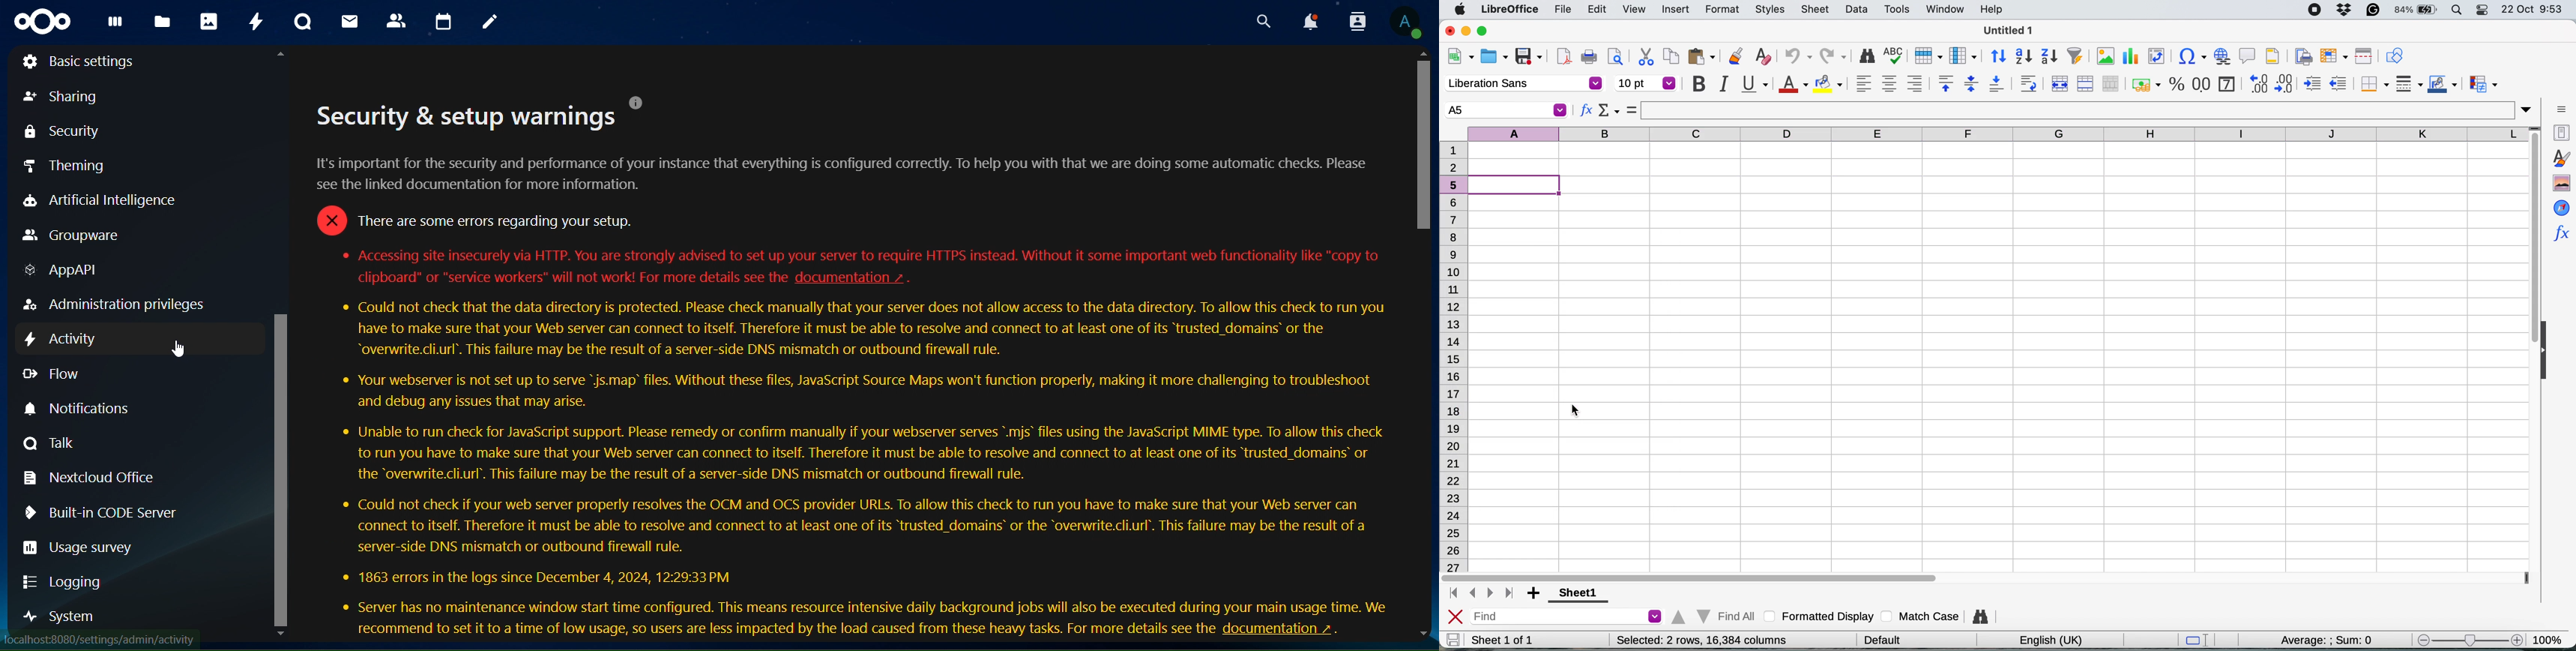 This screenshot has width=2576, height=672. What do you see at coordinates (486, 115) in the screenshot?
I see `Security & setup warnings °` at bounding box center [486, 115].